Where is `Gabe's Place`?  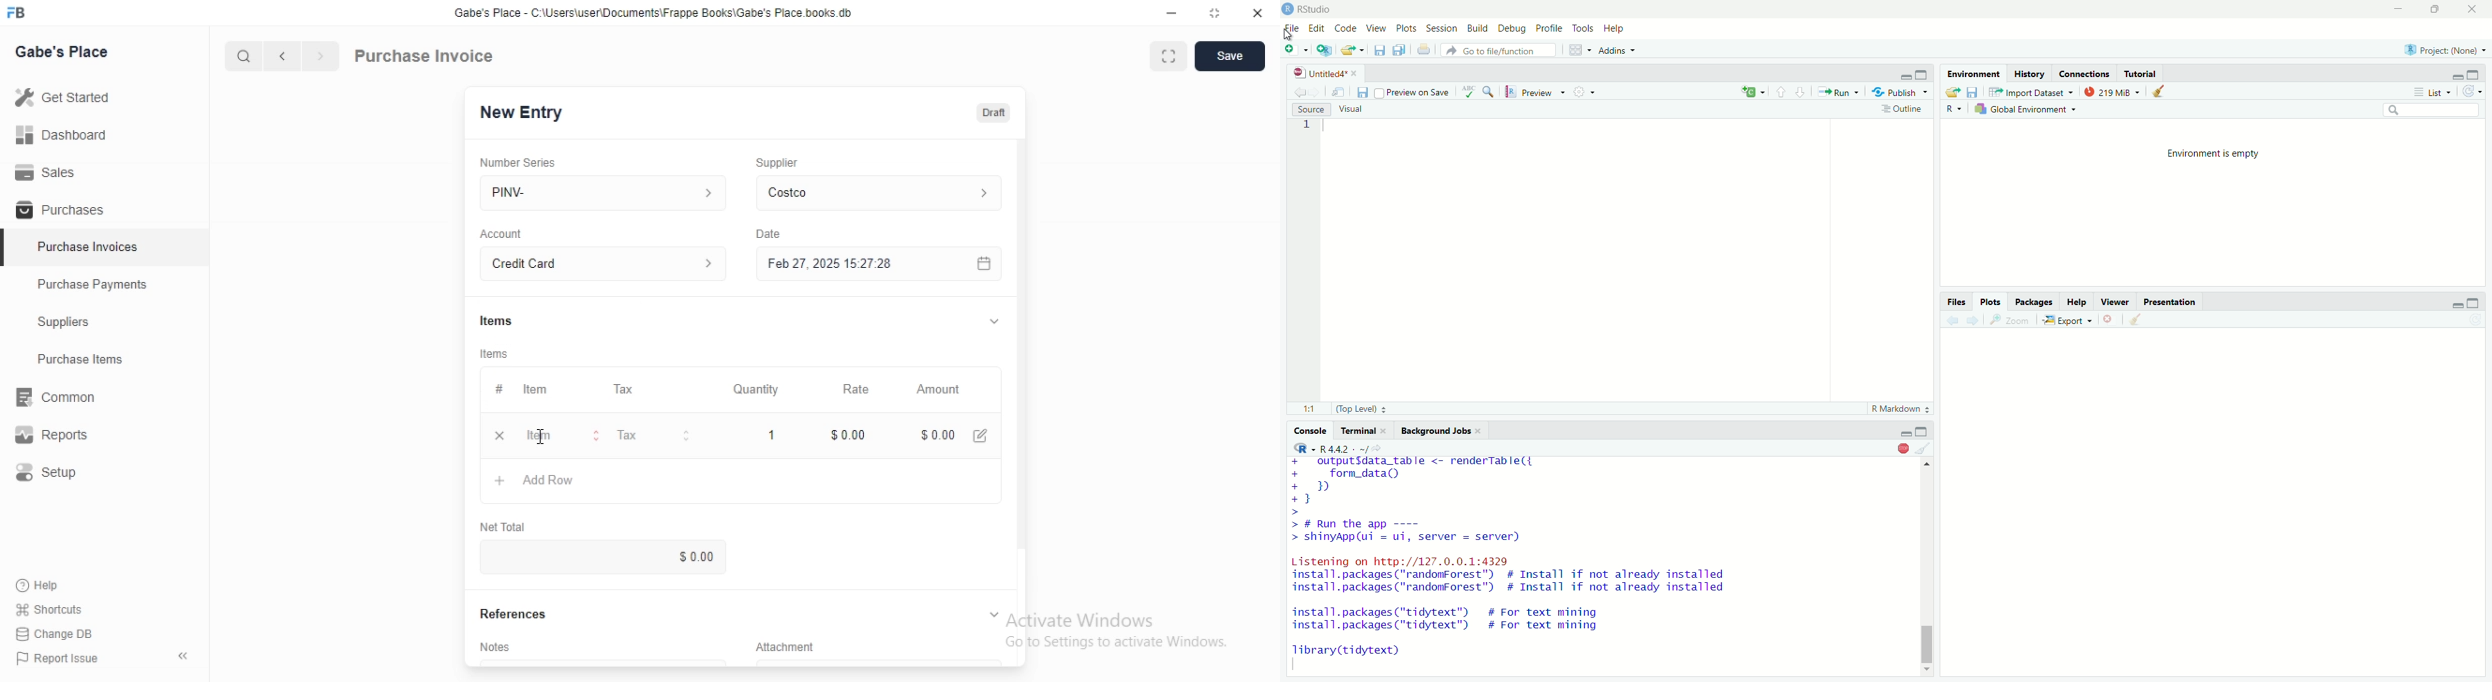
Gabe's Place is located at coordinates (61, 51).